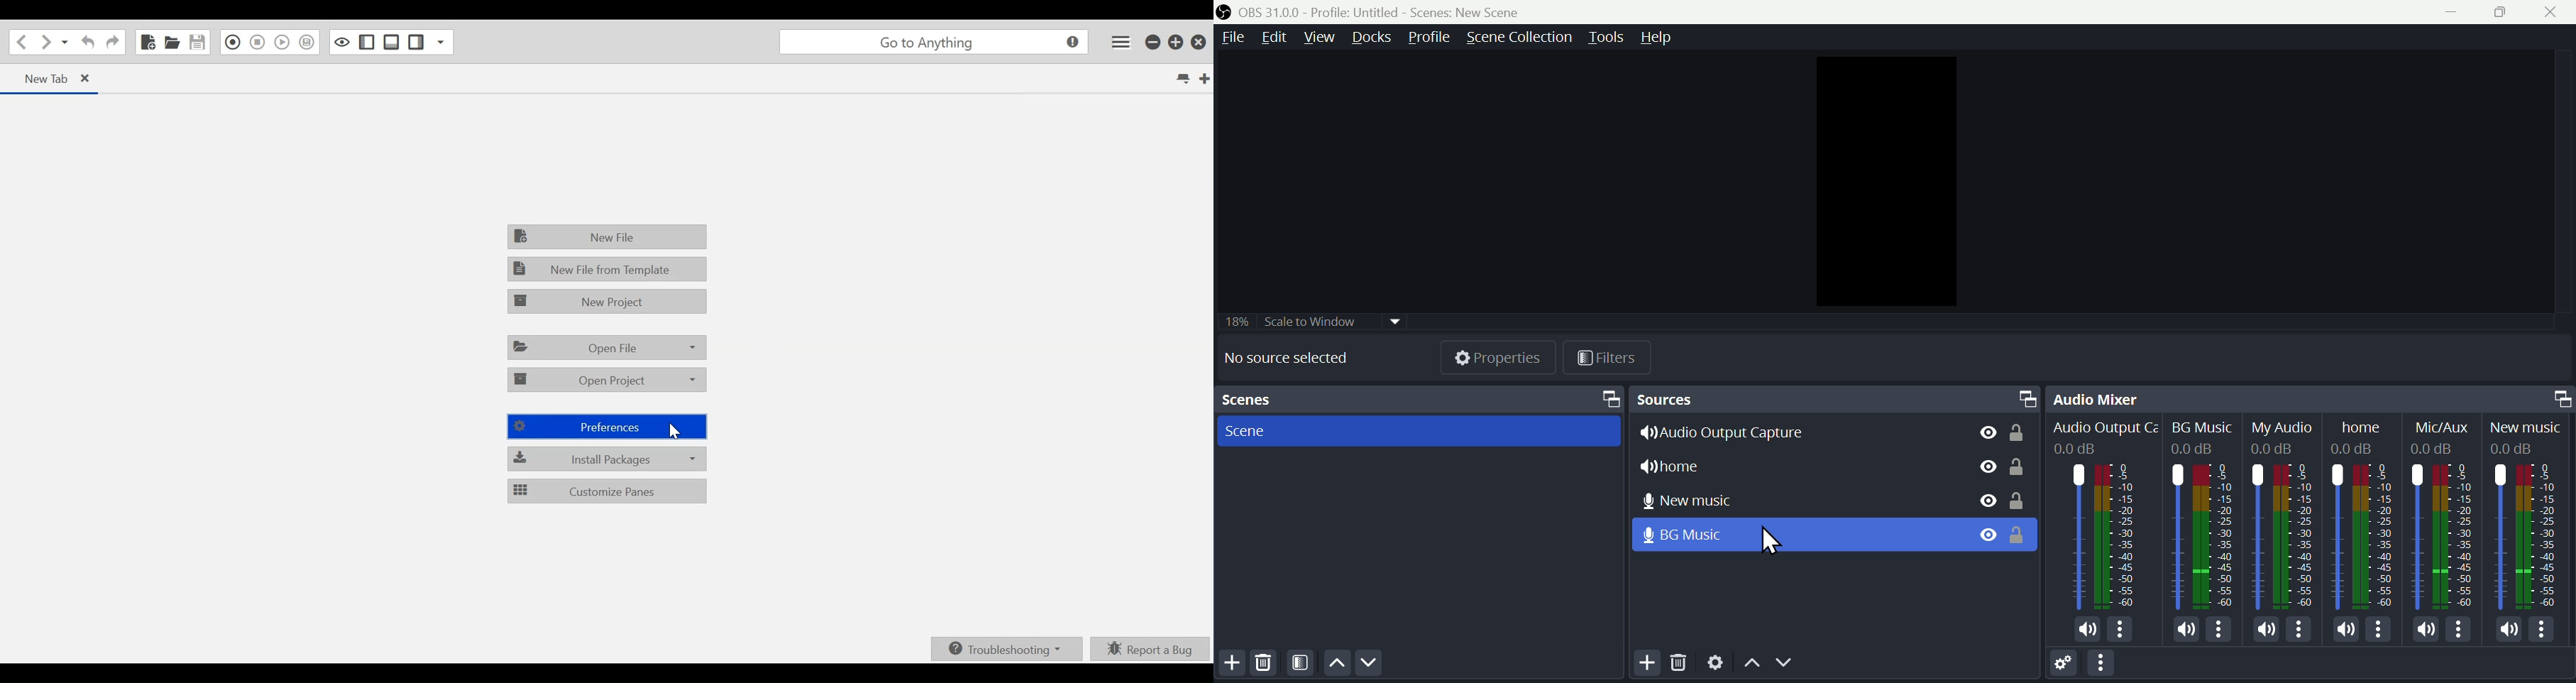 This screenshot has width=2576, height=700. What do you see at coordinates (1613, 358) in the screenshot?
I see `Filter` at bounding box center [1613, 358].